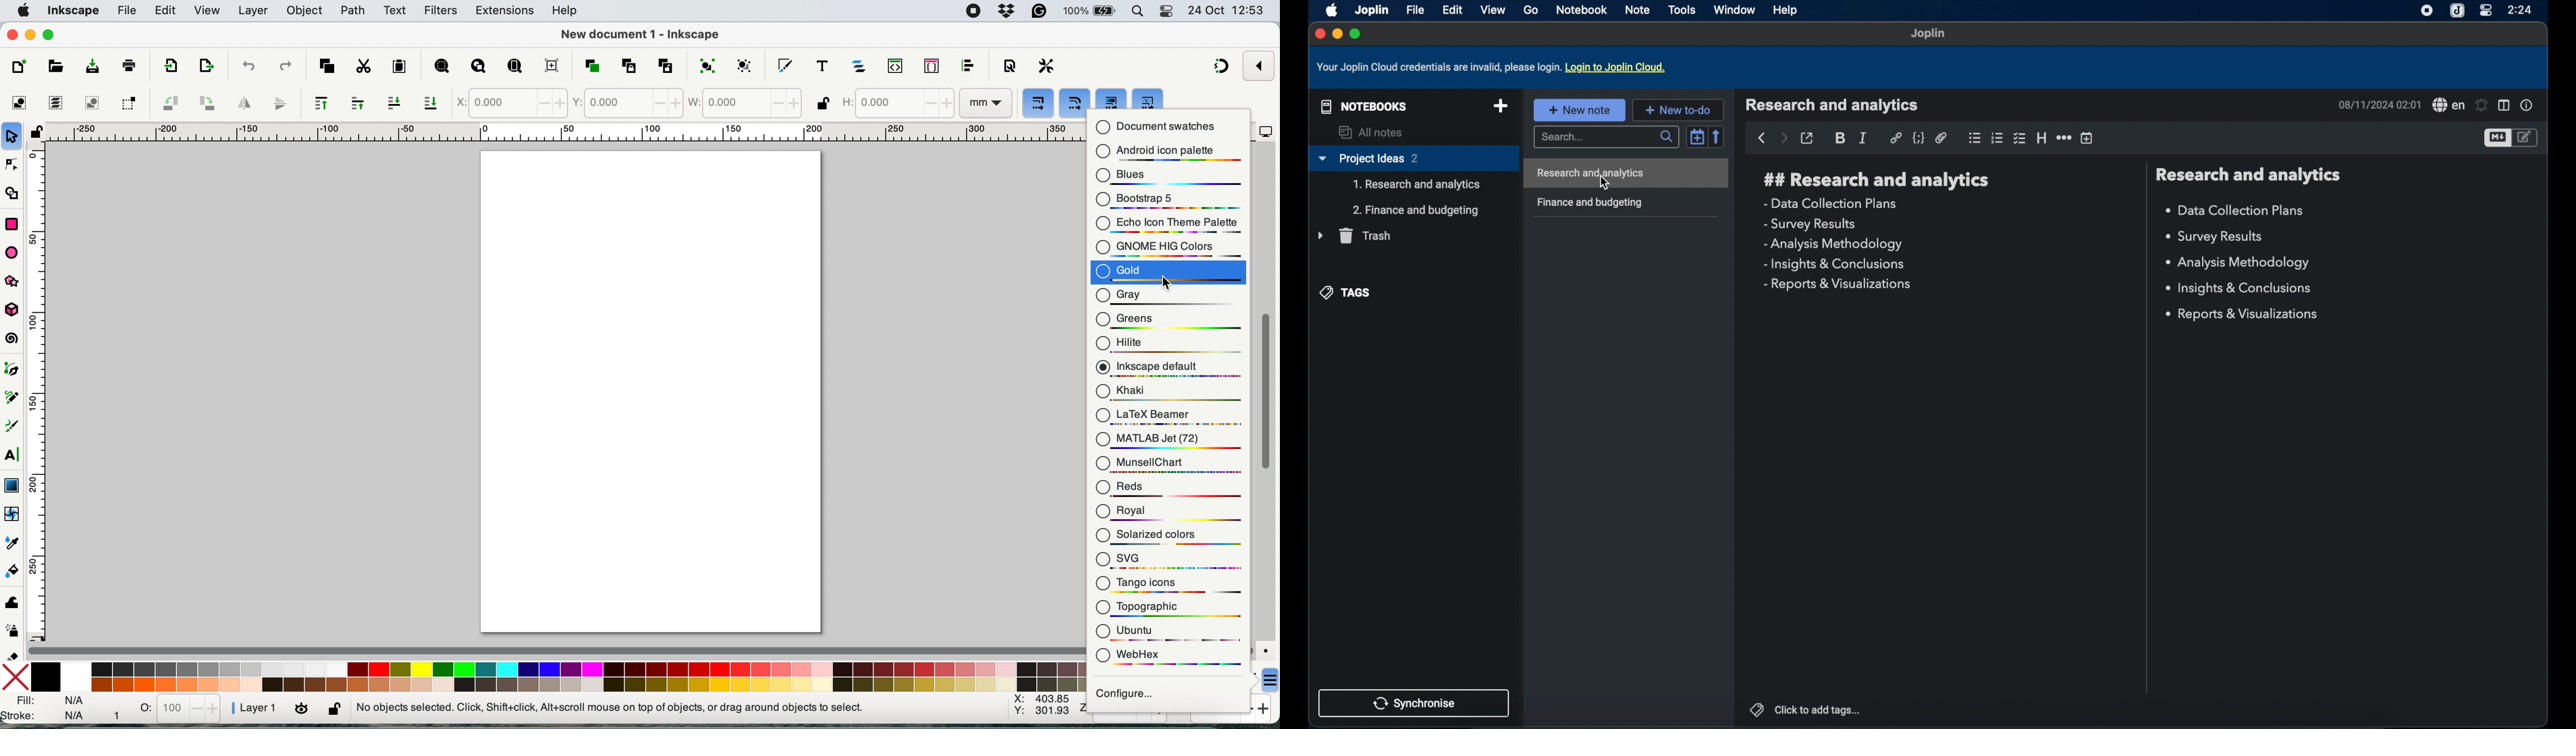 The height and width of the screenshot is (756, 2576). What do you see at coordinates (2064, 138) in the screenshot?
I see `horizontal rule` at bounding box center [2064, 138].